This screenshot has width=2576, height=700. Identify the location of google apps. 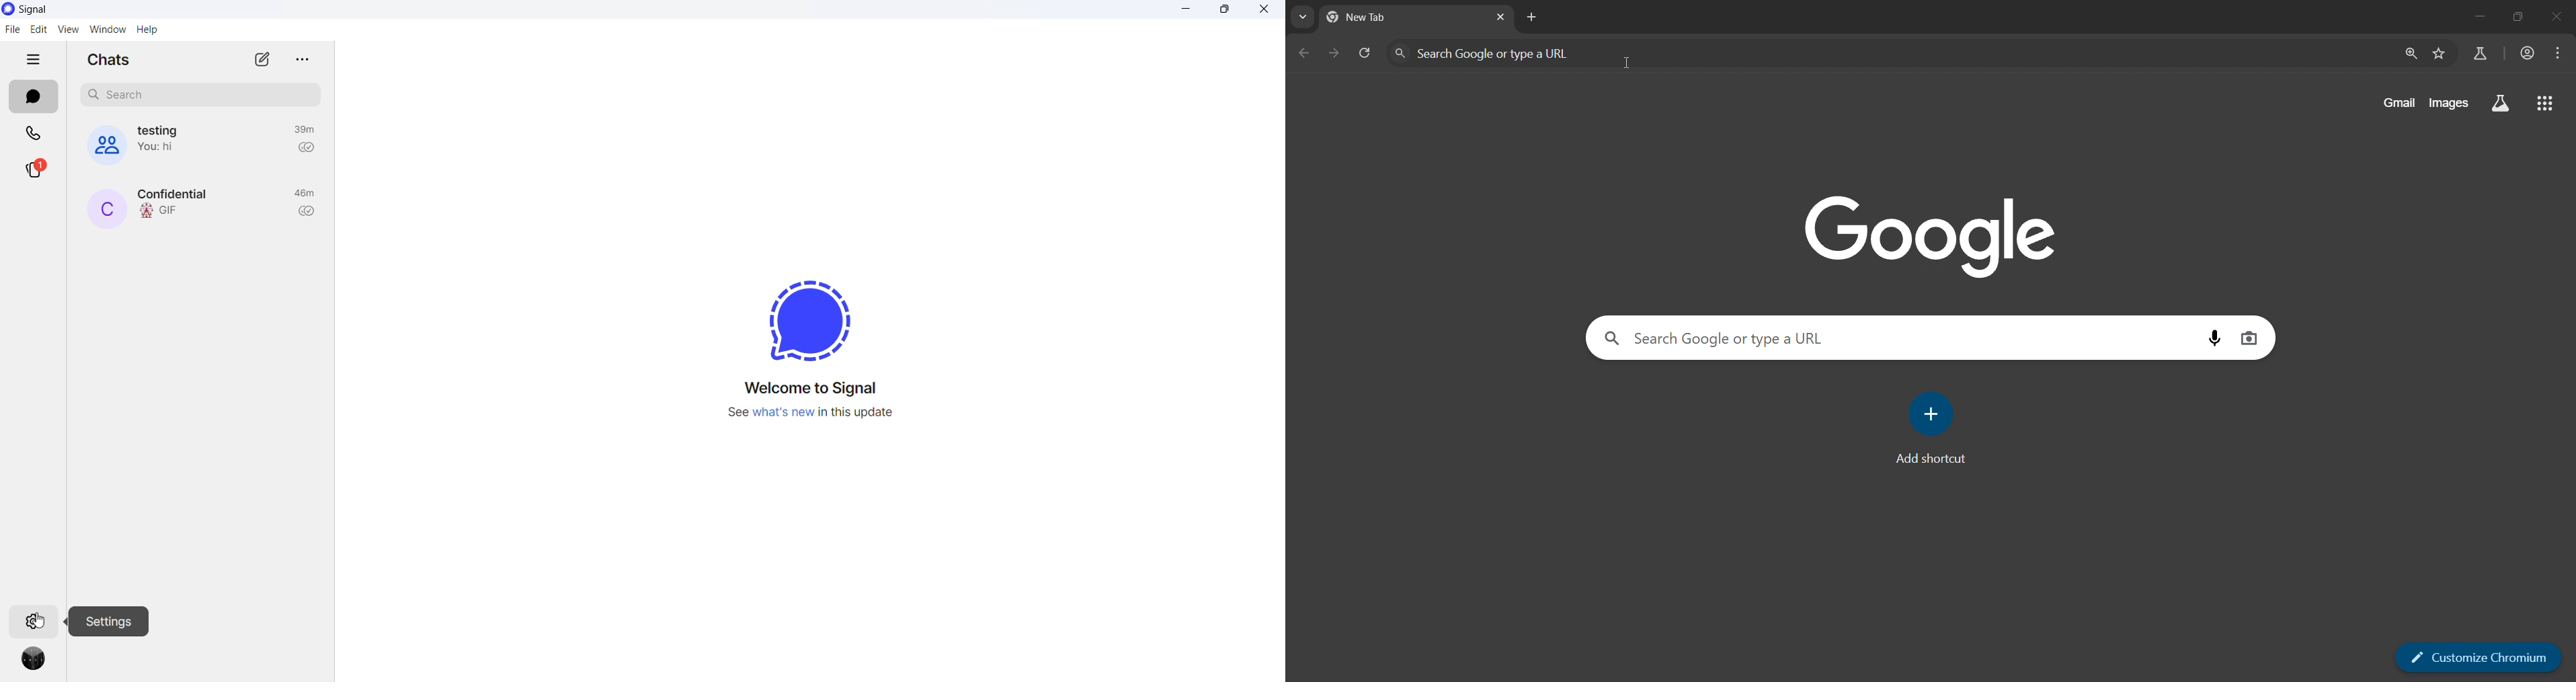
(2544, 104).